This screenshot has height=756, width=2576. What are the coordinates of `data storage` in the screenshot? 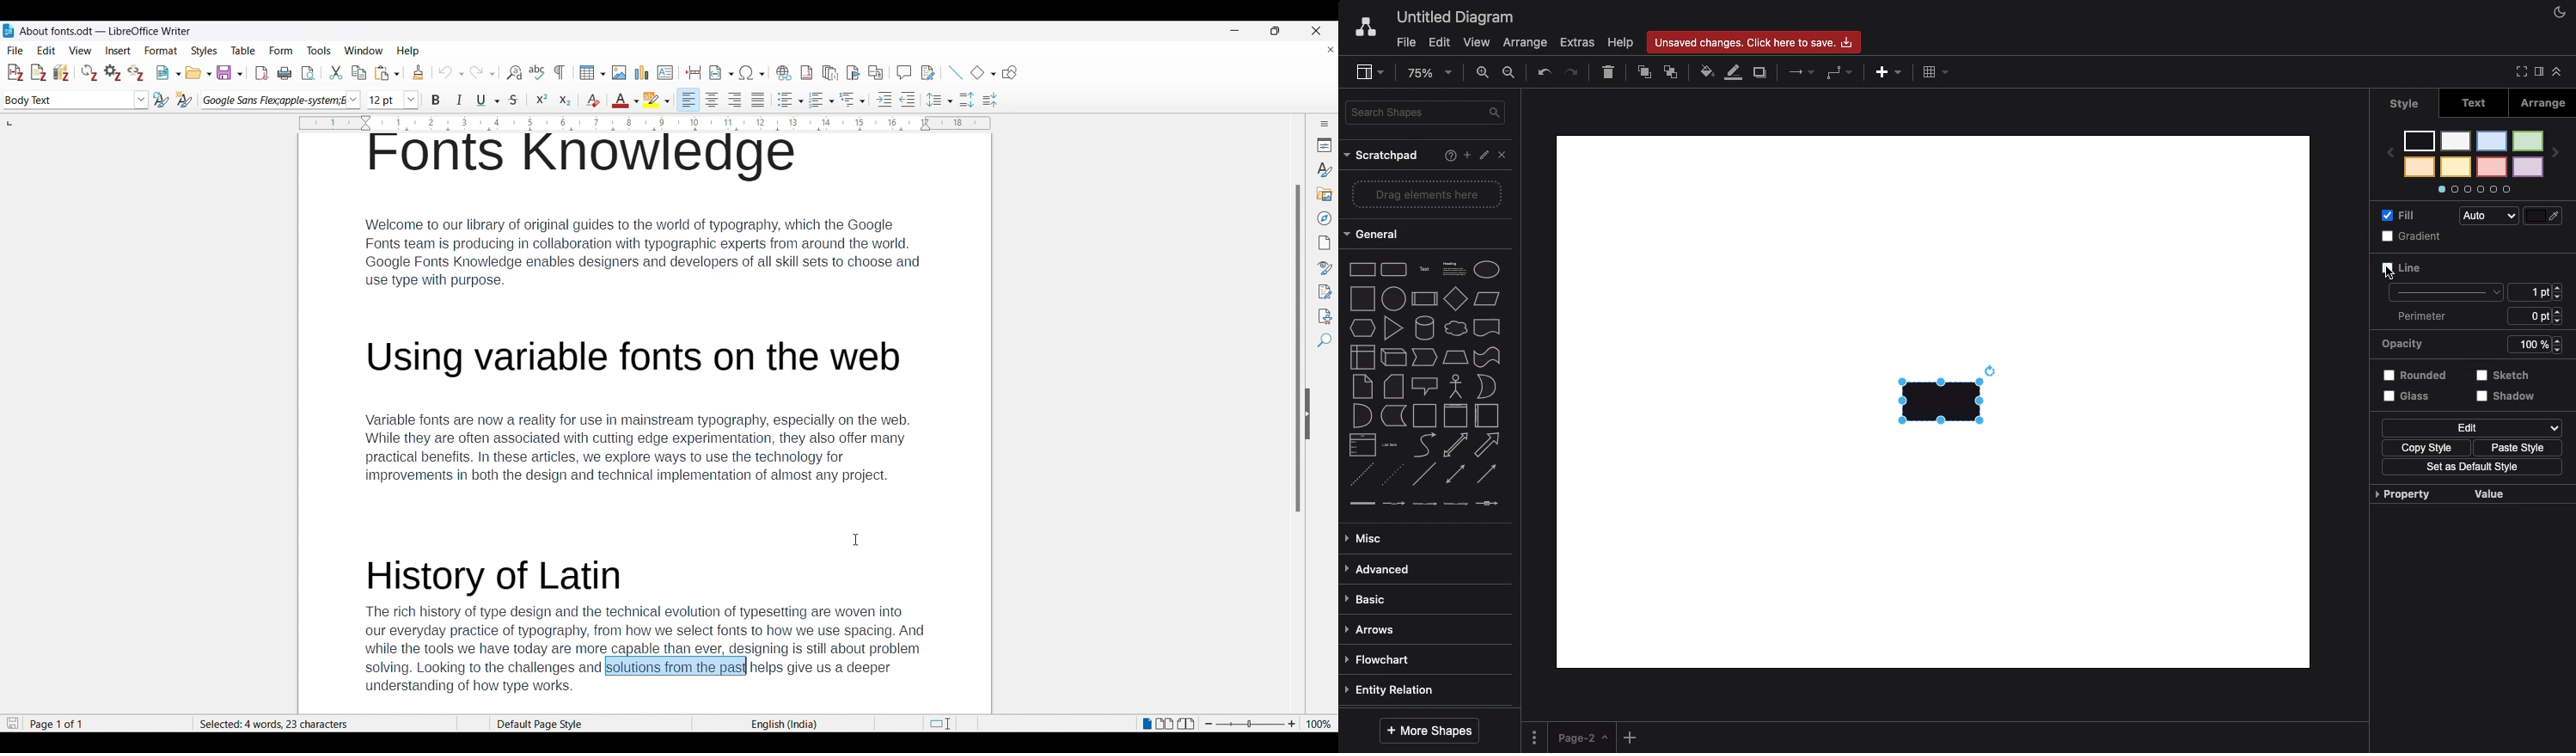 It's located at (1394, 416).